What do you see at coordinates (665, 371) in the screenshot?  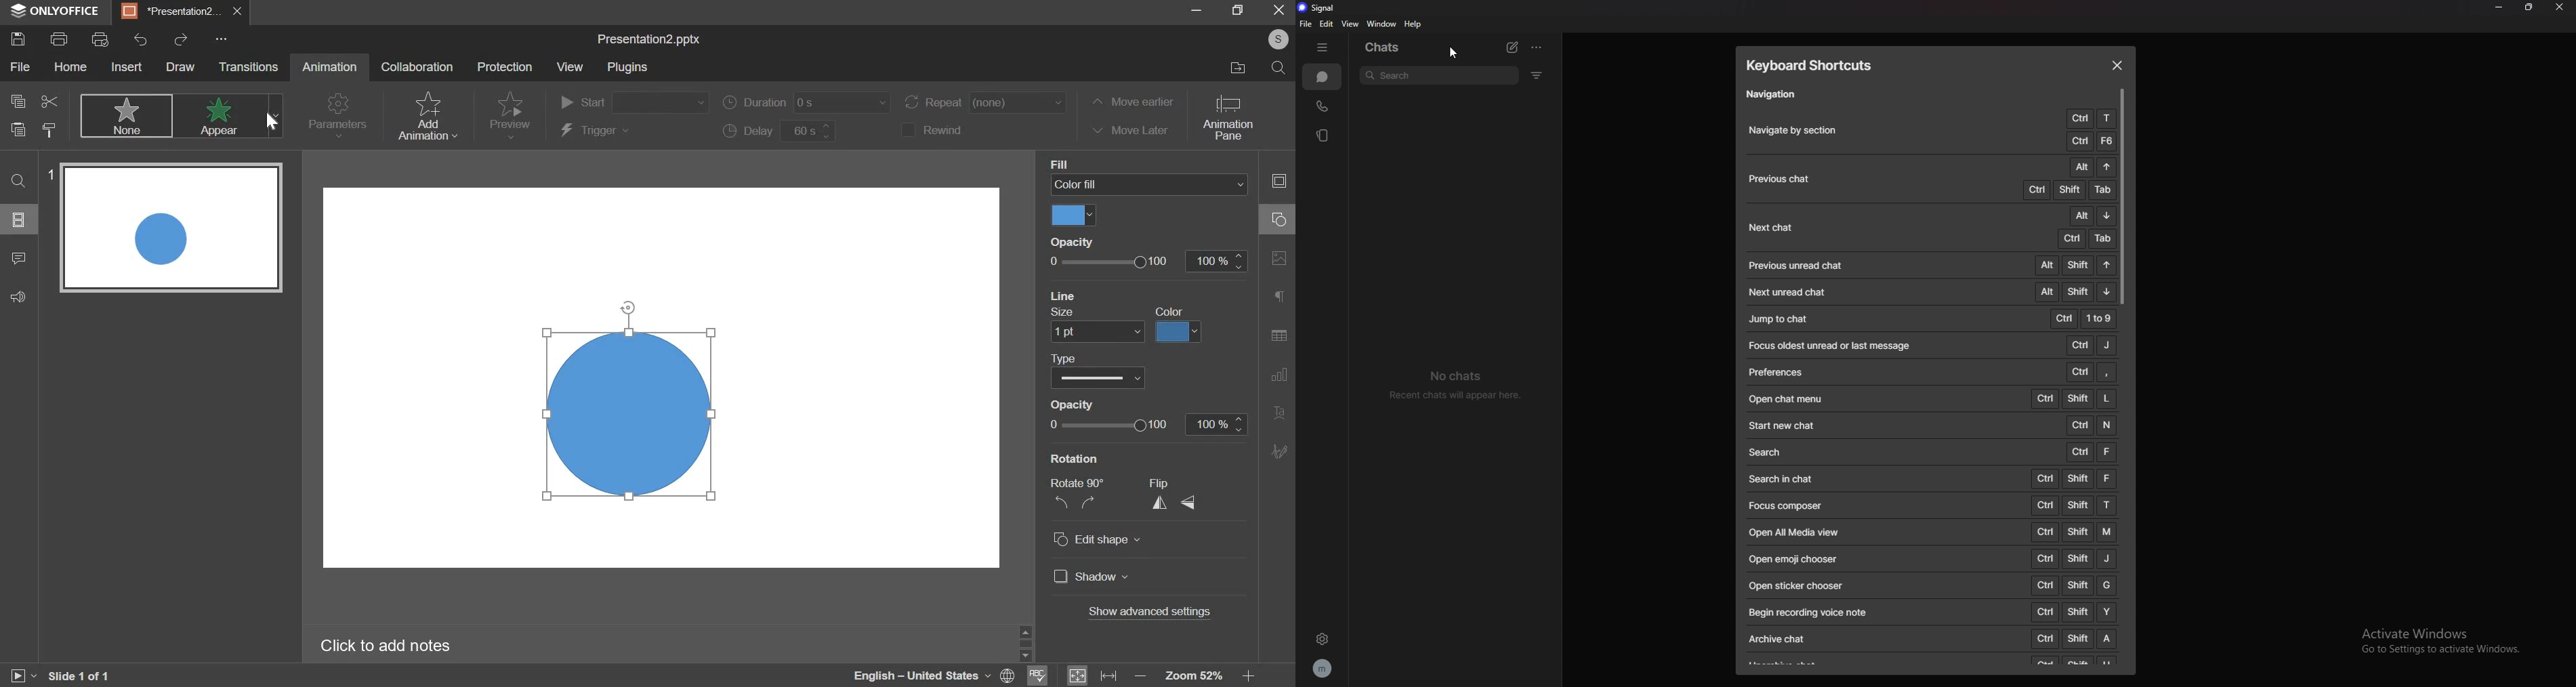 I see `slide area` at bounding box center [665, 371].